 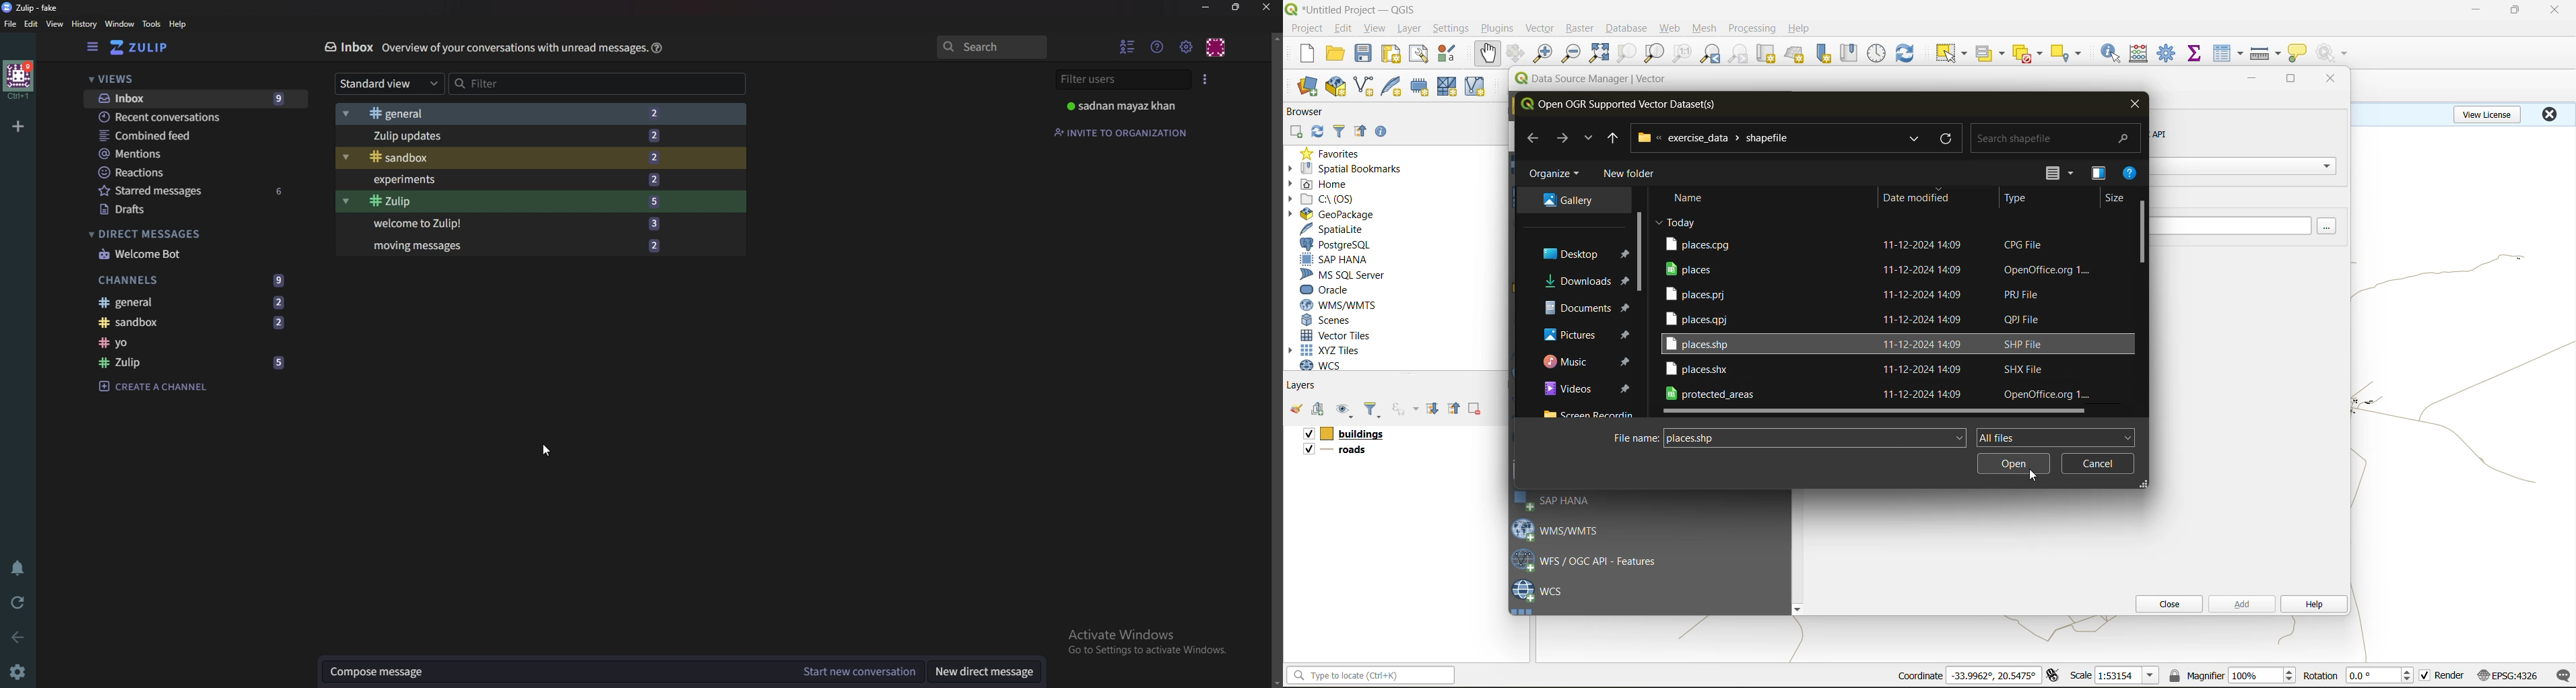 What do you see at coordinates (188, 280) in the screenshot?
I see `Channels` at bounding box center [188, 280].